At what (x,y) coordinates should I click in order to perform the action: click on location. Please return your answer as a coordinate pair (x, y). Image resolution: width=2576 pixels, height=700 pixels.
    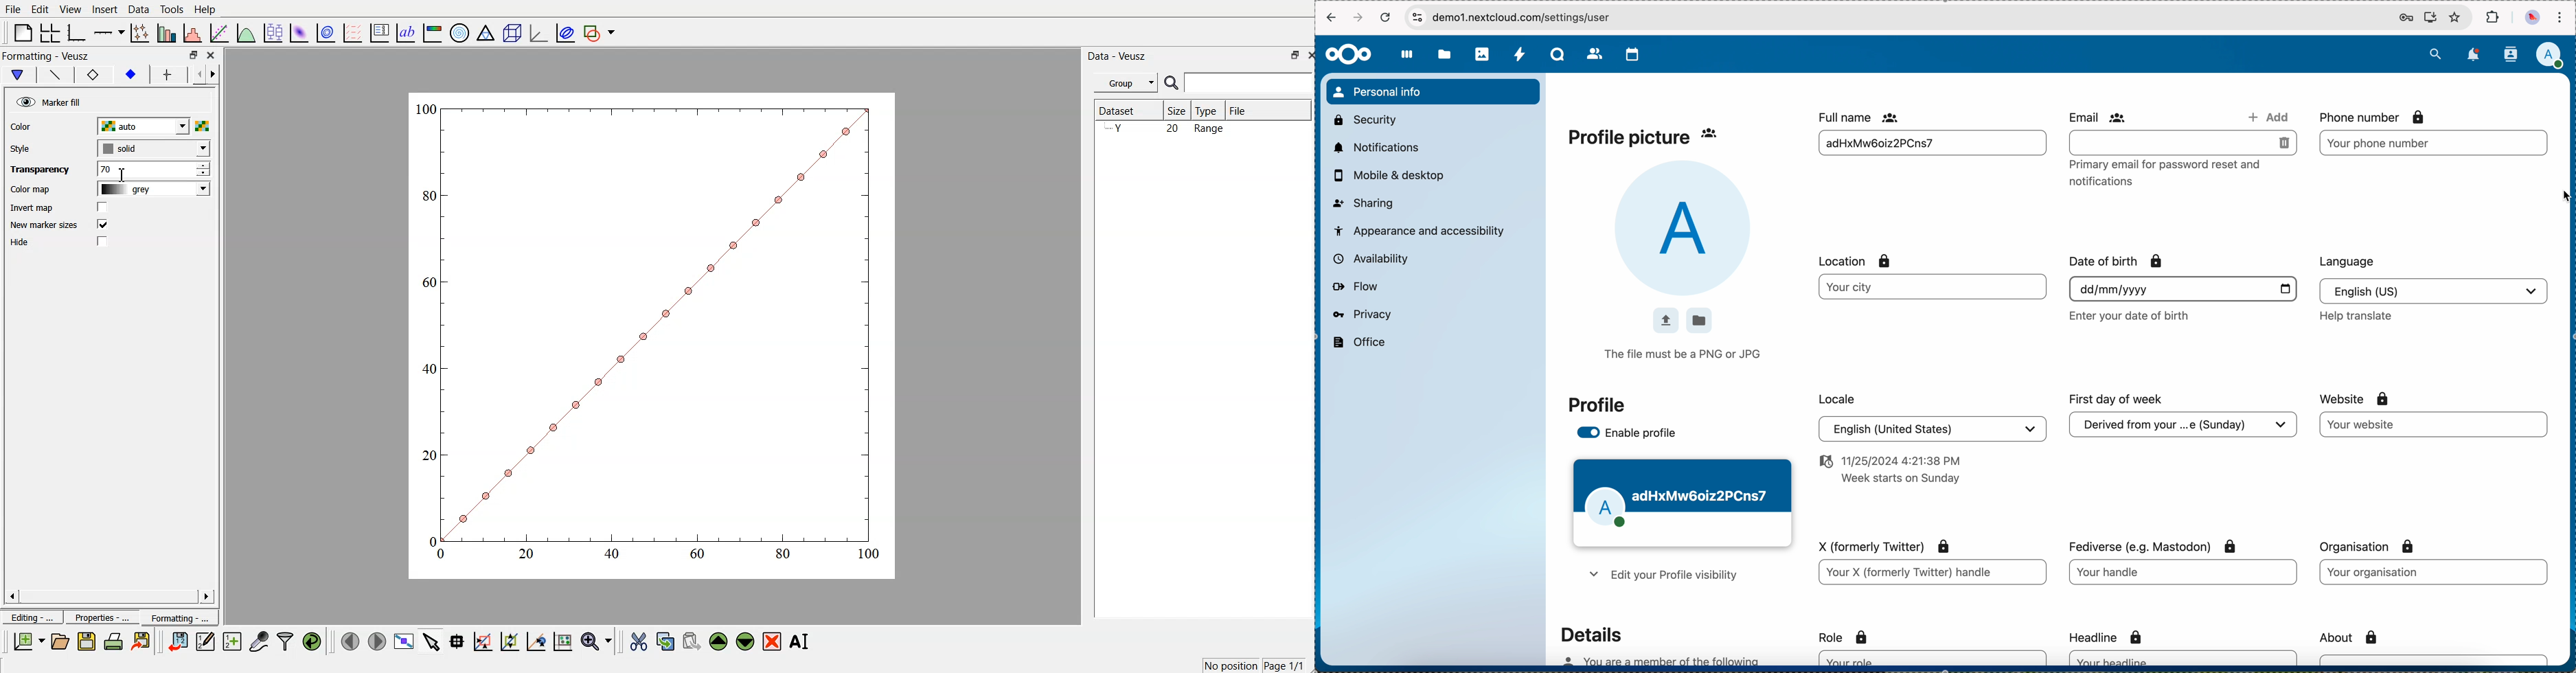
    Looking at the image, I should click on (1699, 321).